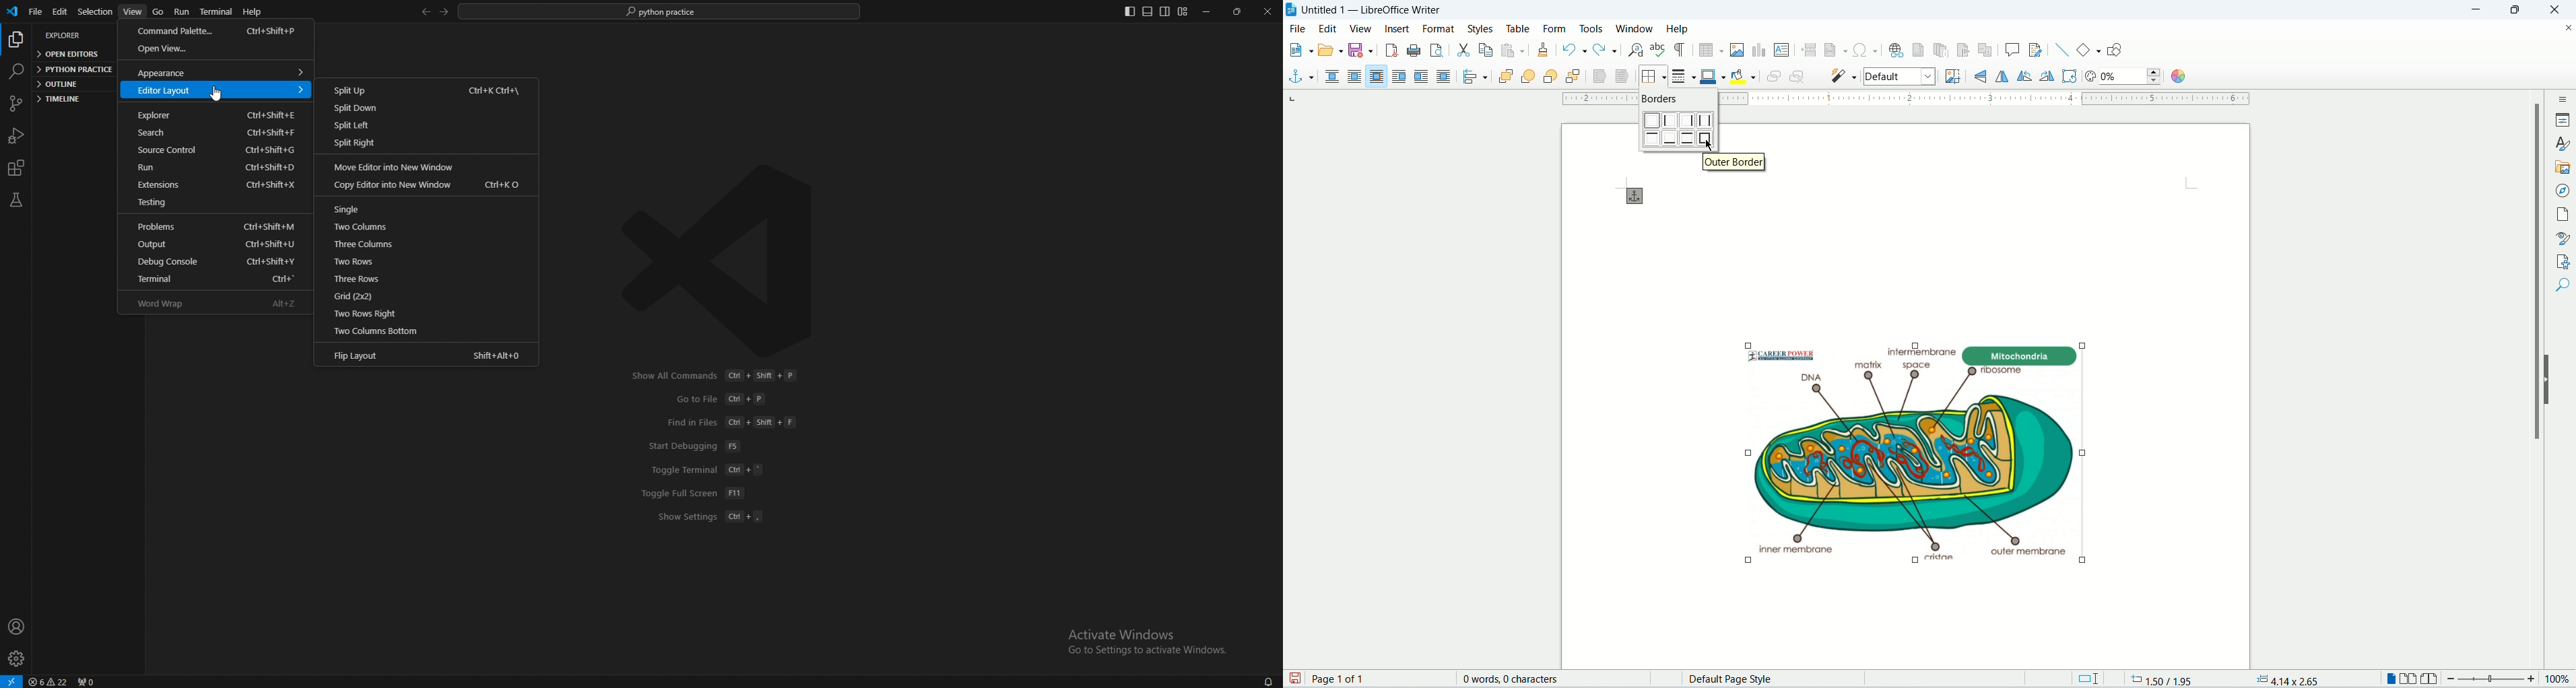 Image resolution: width=2576 pixels, height=700 pixels. Describe the element at coordinates (1896, 50) in the screenshot. I see `insert hyper link` at that location.